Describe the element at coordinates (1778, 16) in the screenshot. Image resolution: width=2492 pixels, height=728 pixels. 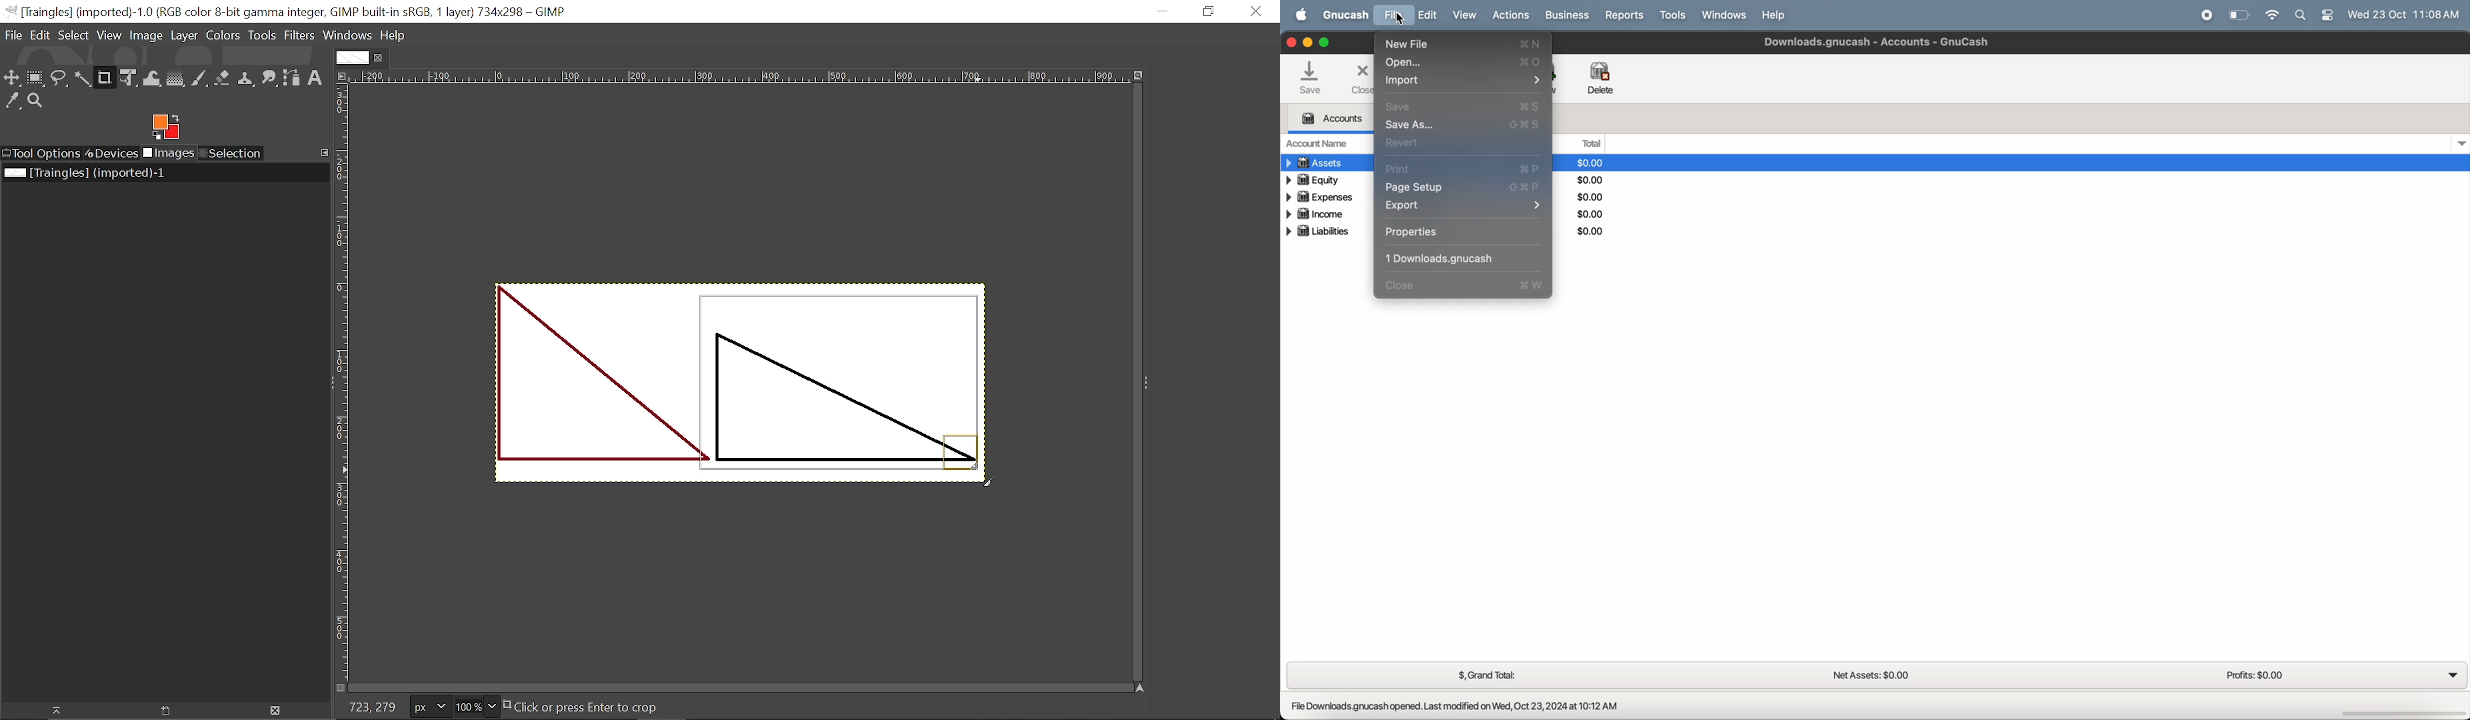
I see `help` at that location.